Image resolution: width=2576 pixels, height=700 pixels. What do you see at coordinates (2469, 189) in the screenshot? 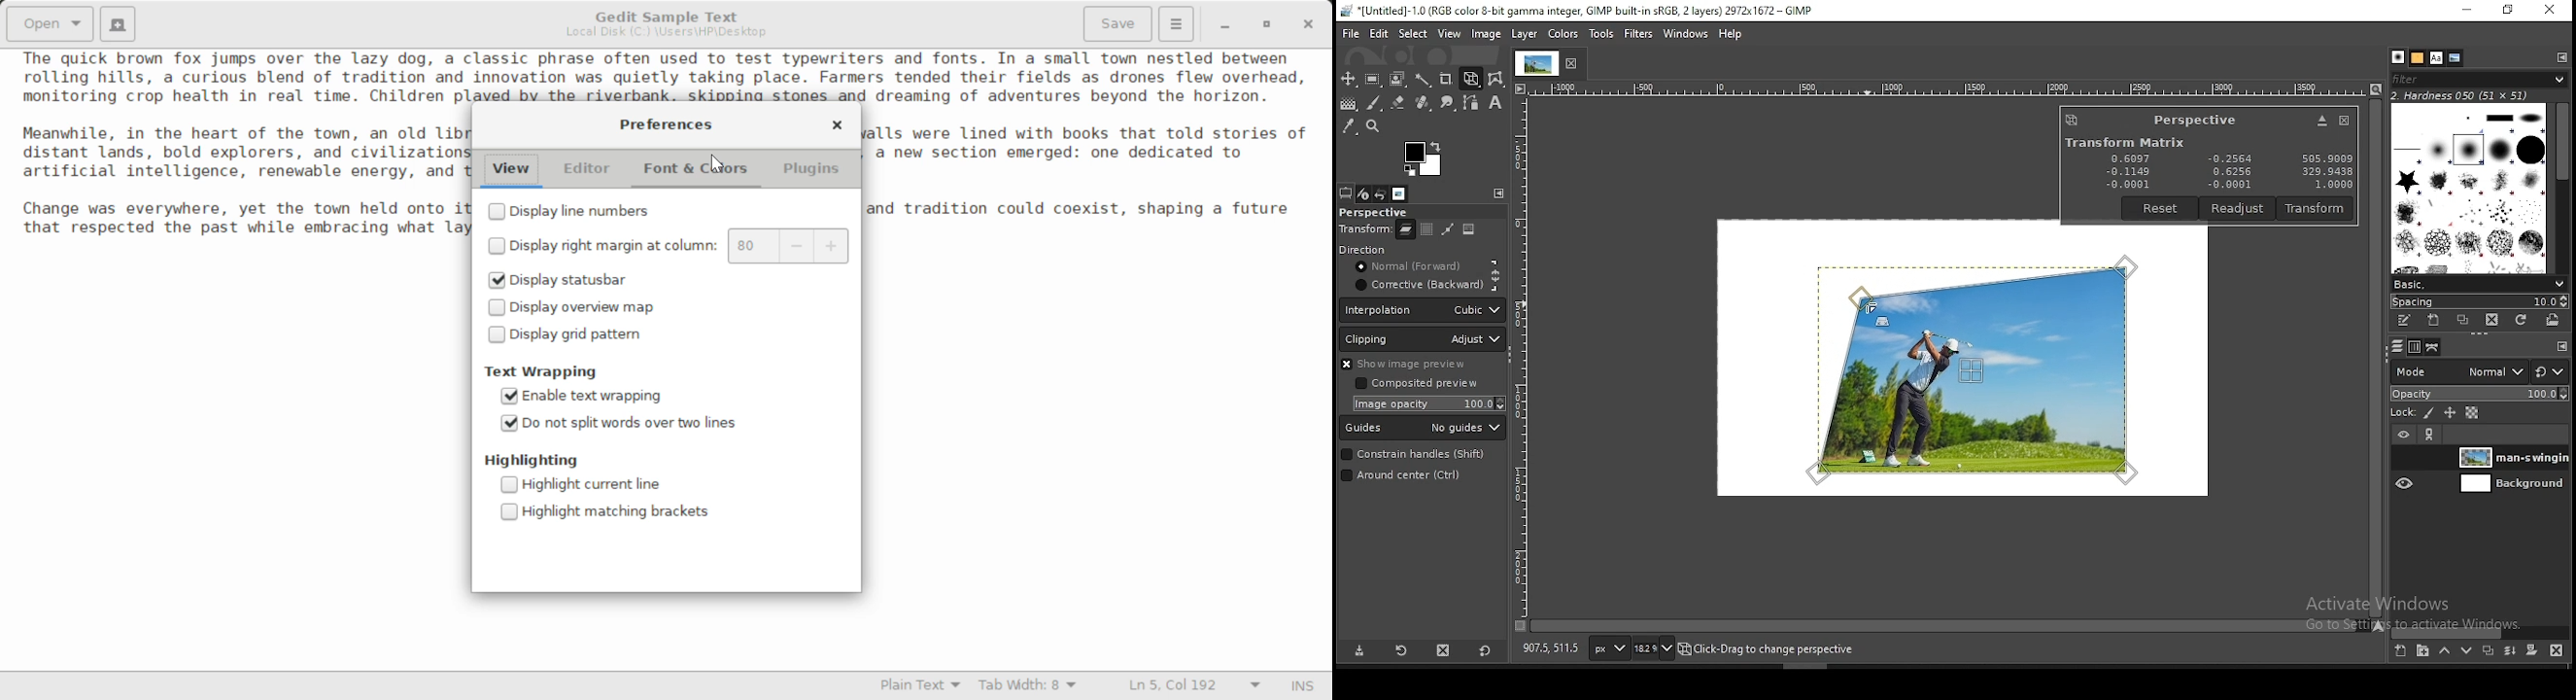
I see `brushes` at bounding box center [2469, 189].